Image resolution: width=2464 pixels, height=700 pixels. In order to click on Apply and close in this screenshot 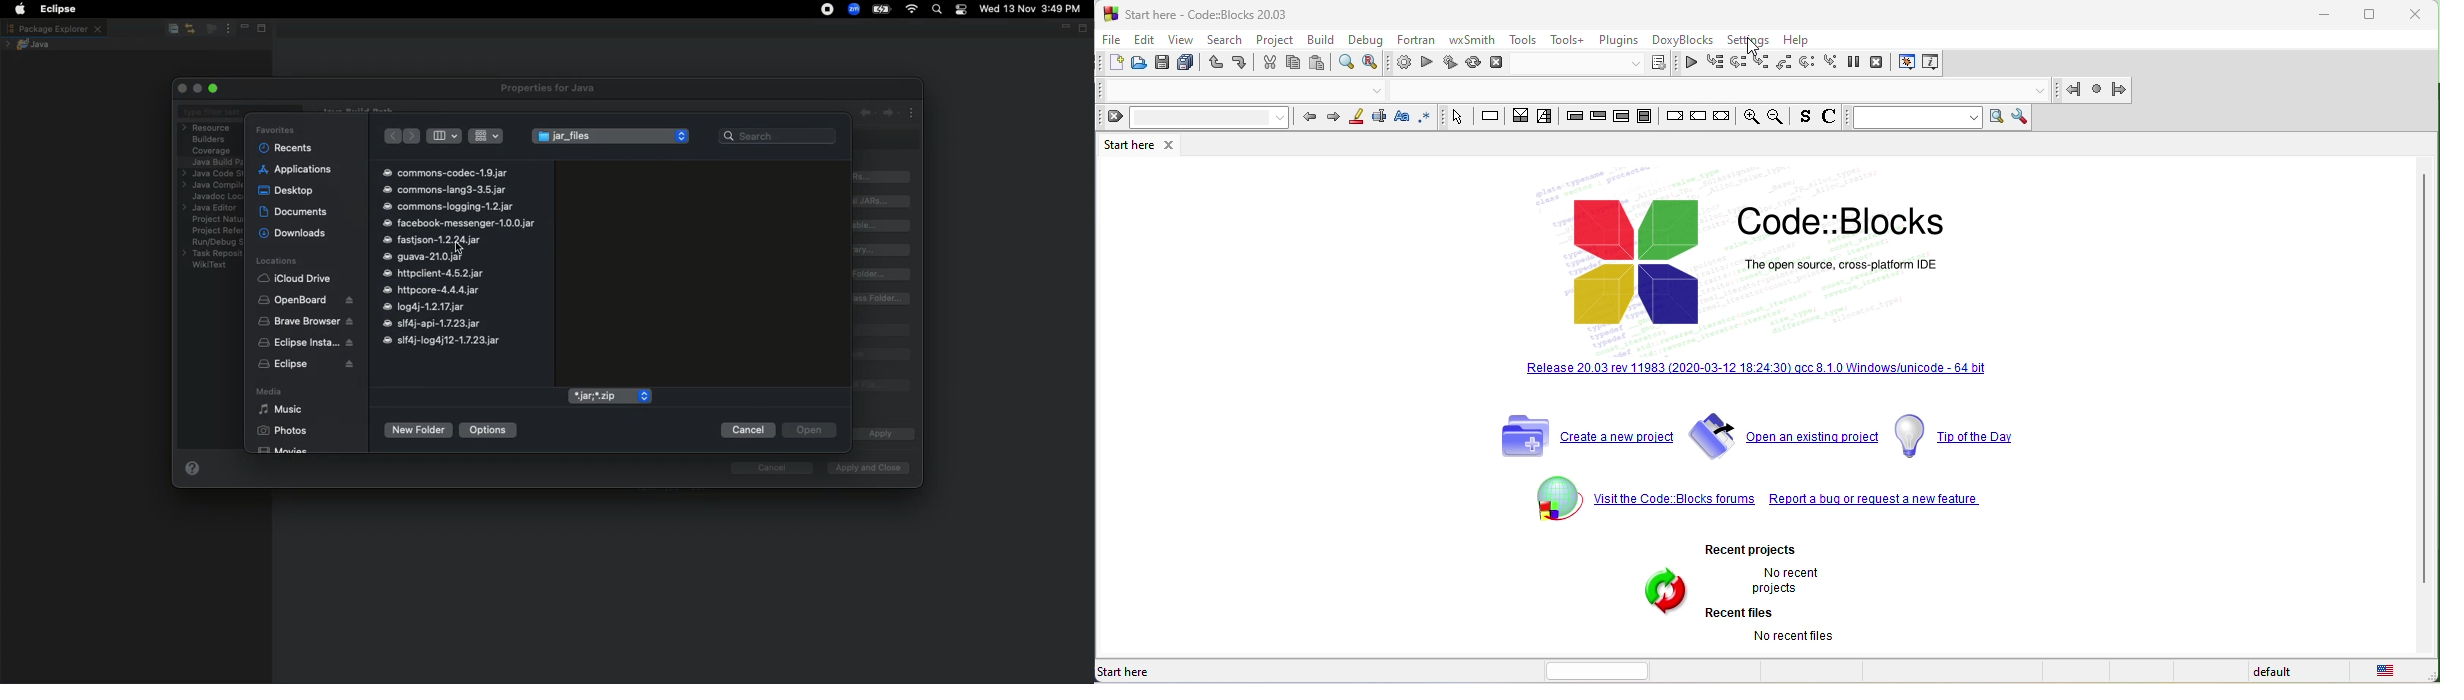, I will do `click(865, 468)`.